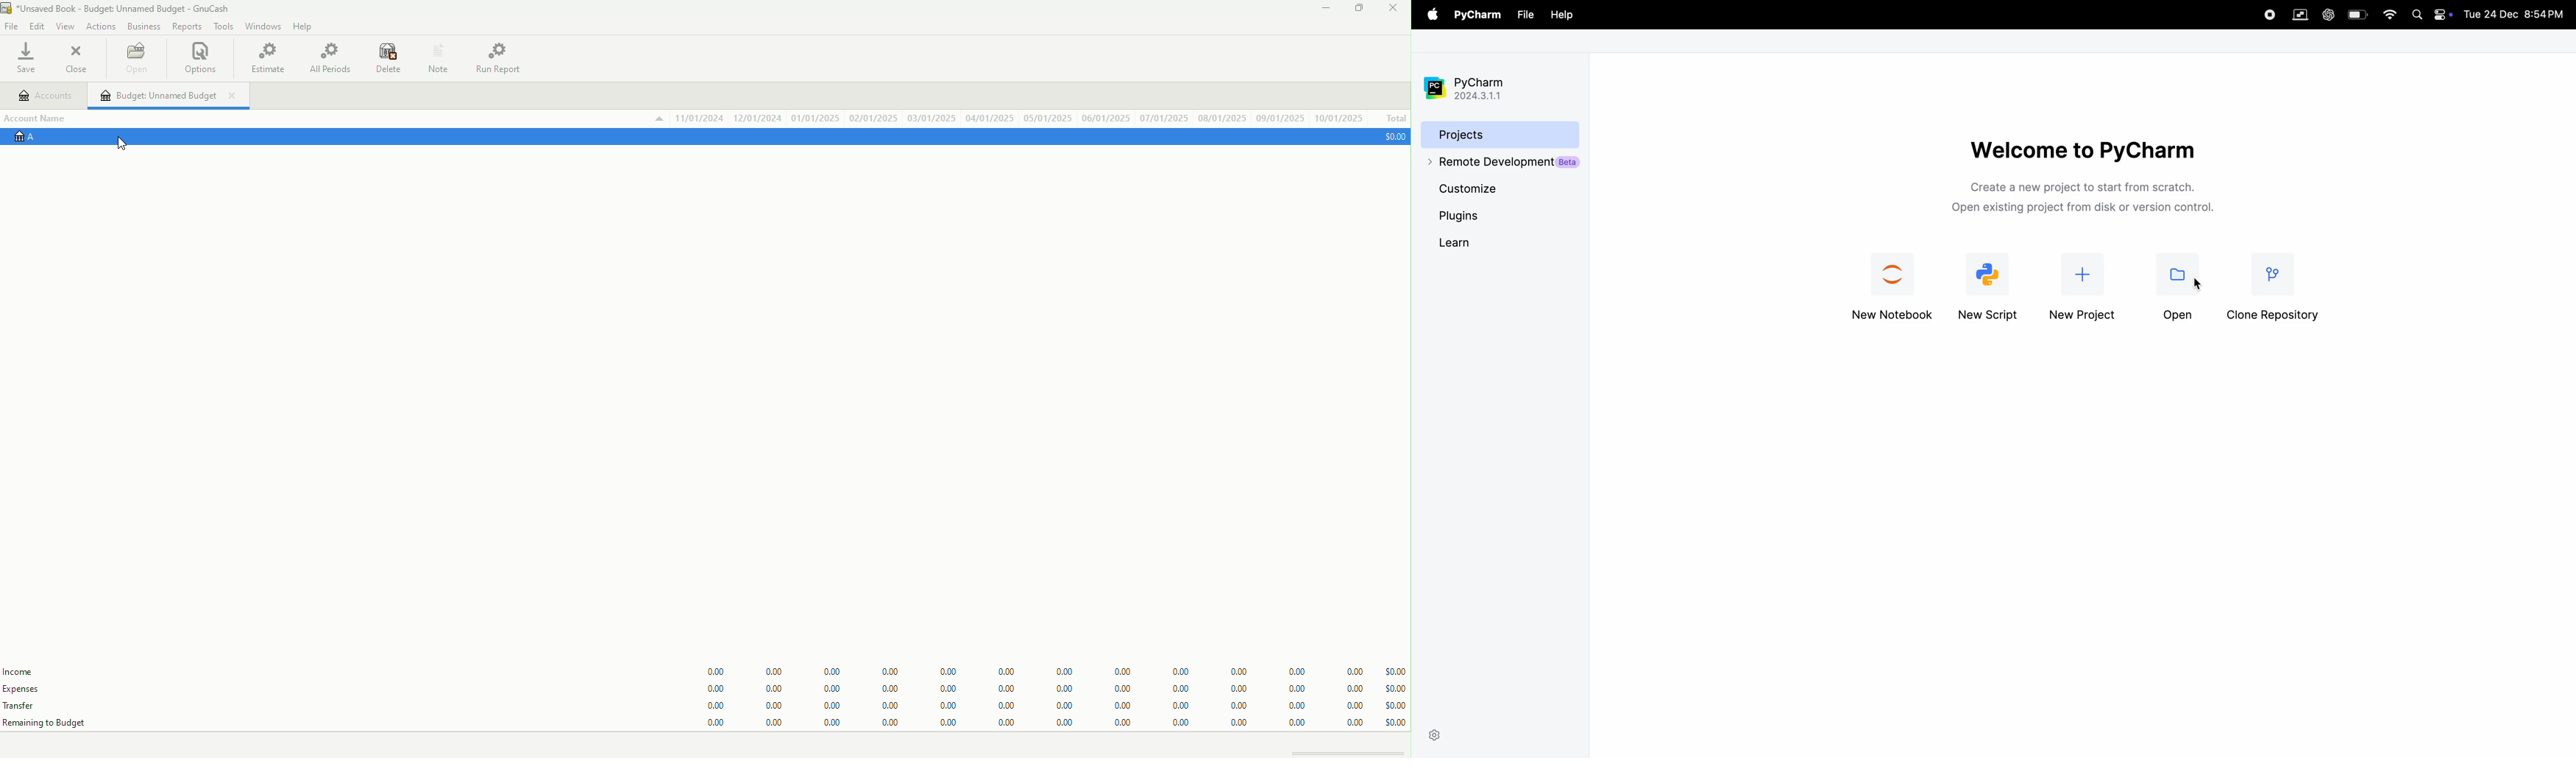 The image size is (2576, 784). What do you see at coordinates (2198, 281) in the screenshot?
I see `cursor` at bounding box center [2198, 281].